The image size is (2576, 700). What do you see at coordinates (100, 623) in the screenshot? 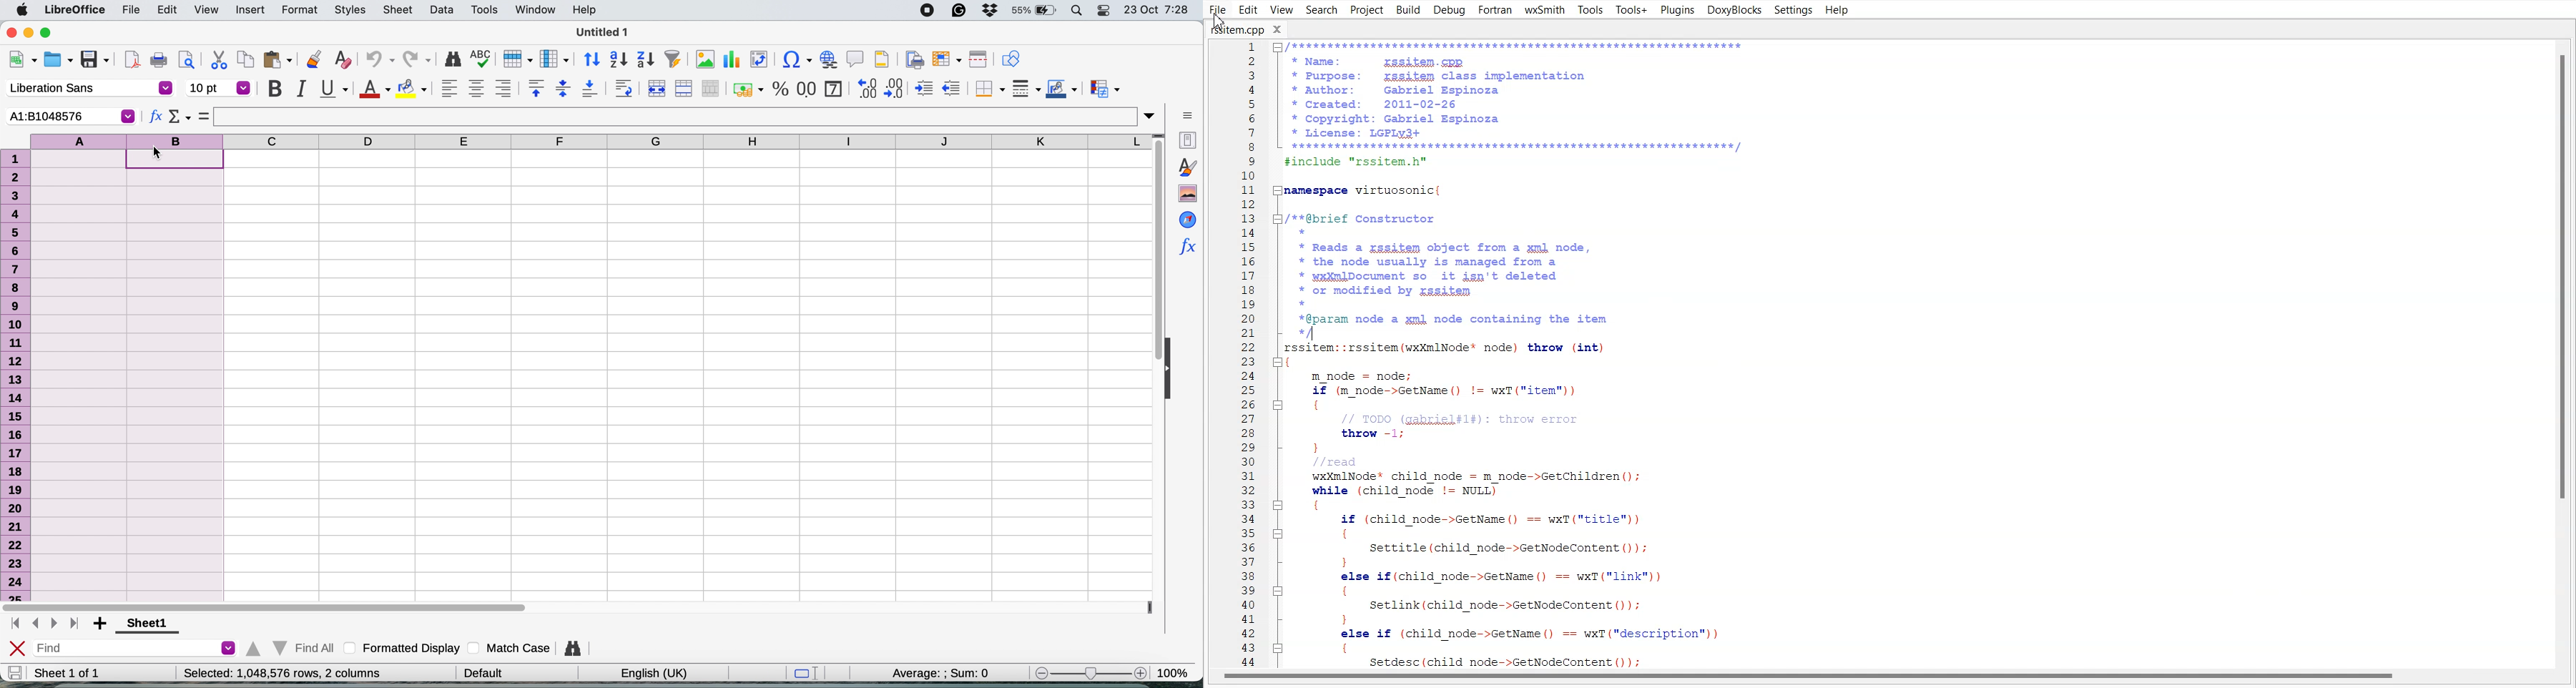
I see `add sheet` at bounding box center [100, 623].